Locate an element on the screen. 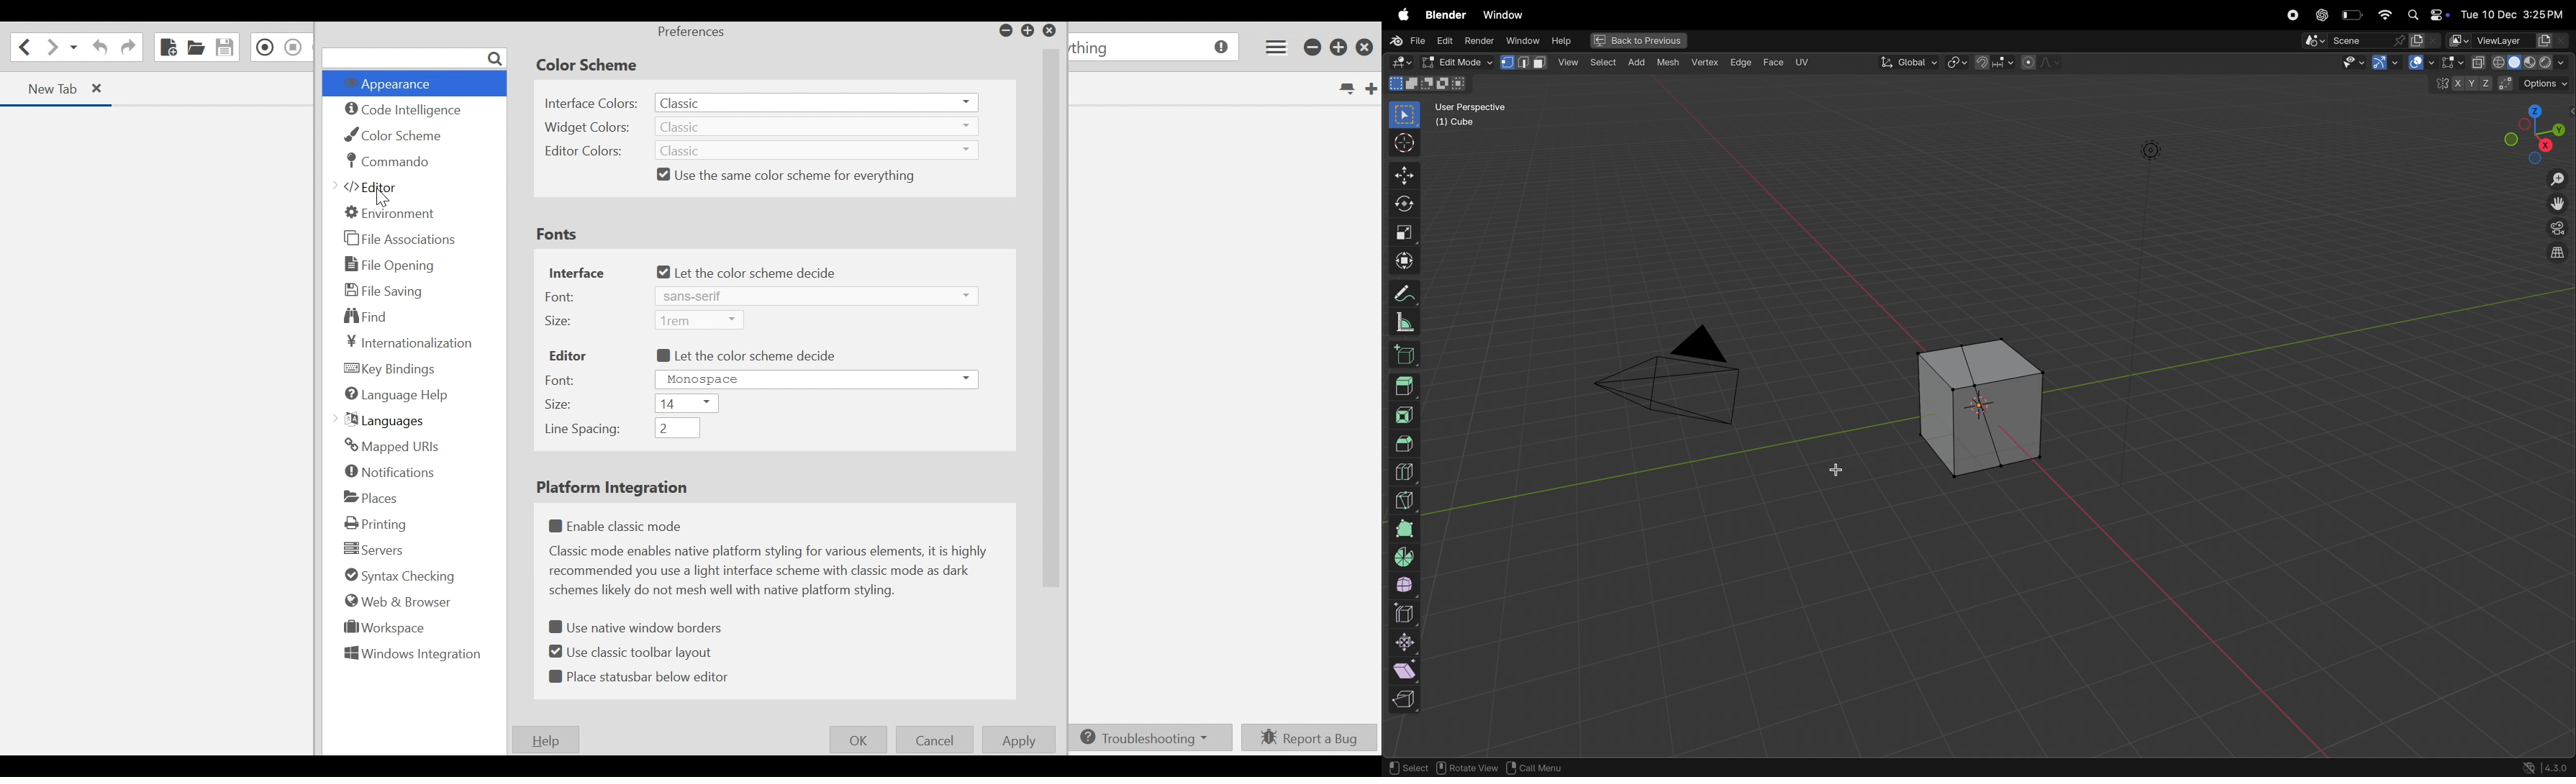  Color Scheme is located at coordinates (395, 135).